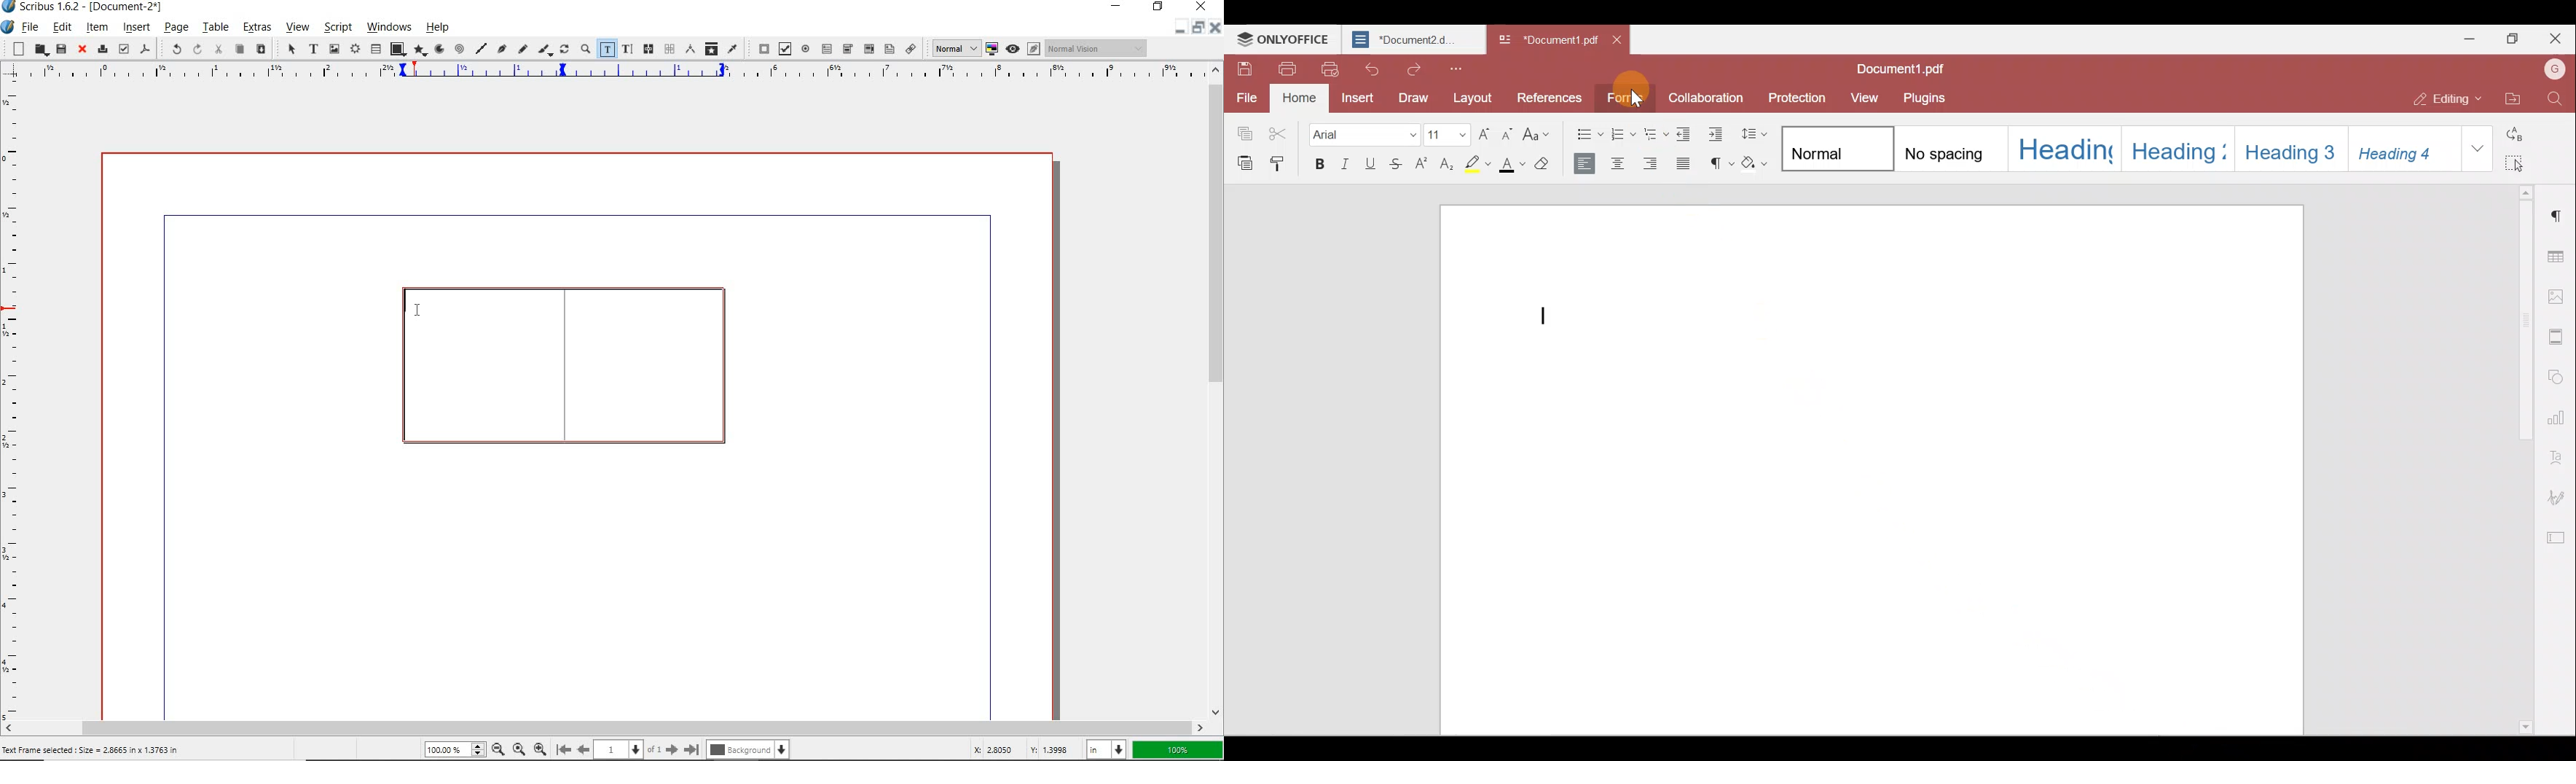 The height and width of the screenshot is (784, 2576). Describe the element at coordinates (627, 50) in the screenshot. I see `edit text with story editor` at that location.